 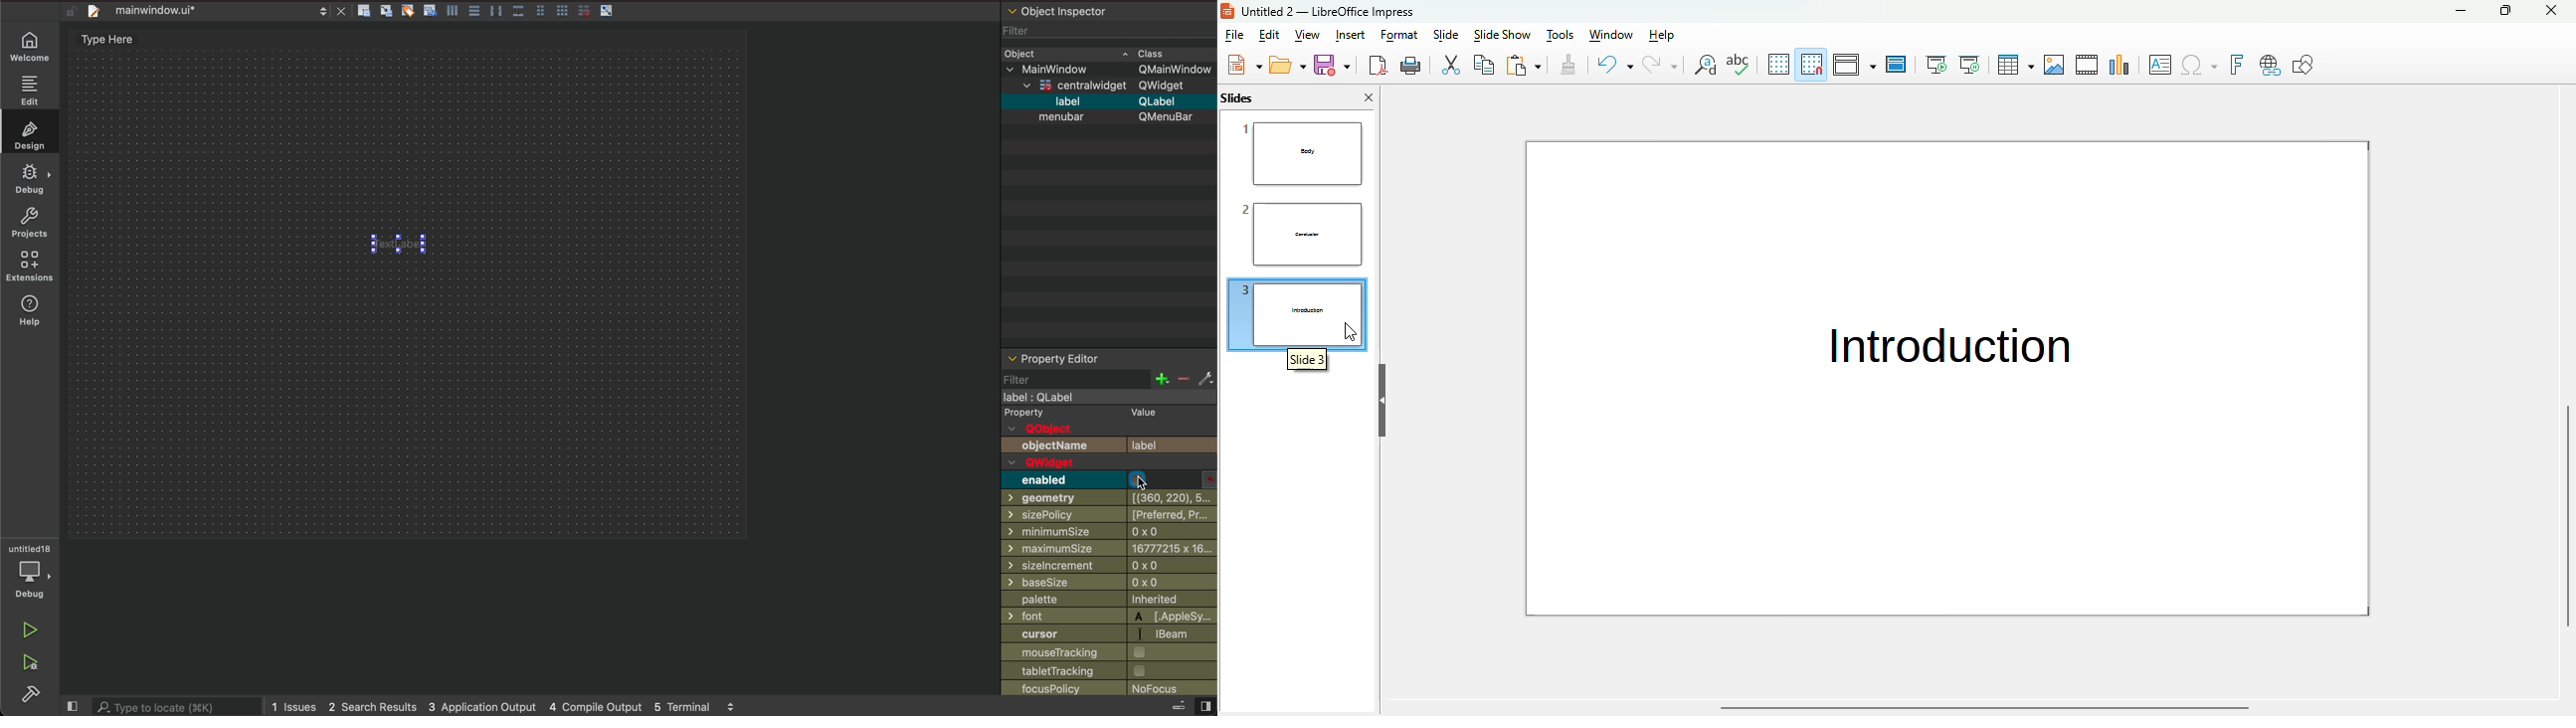 I want to click on label, so click(x=1069, y=101).